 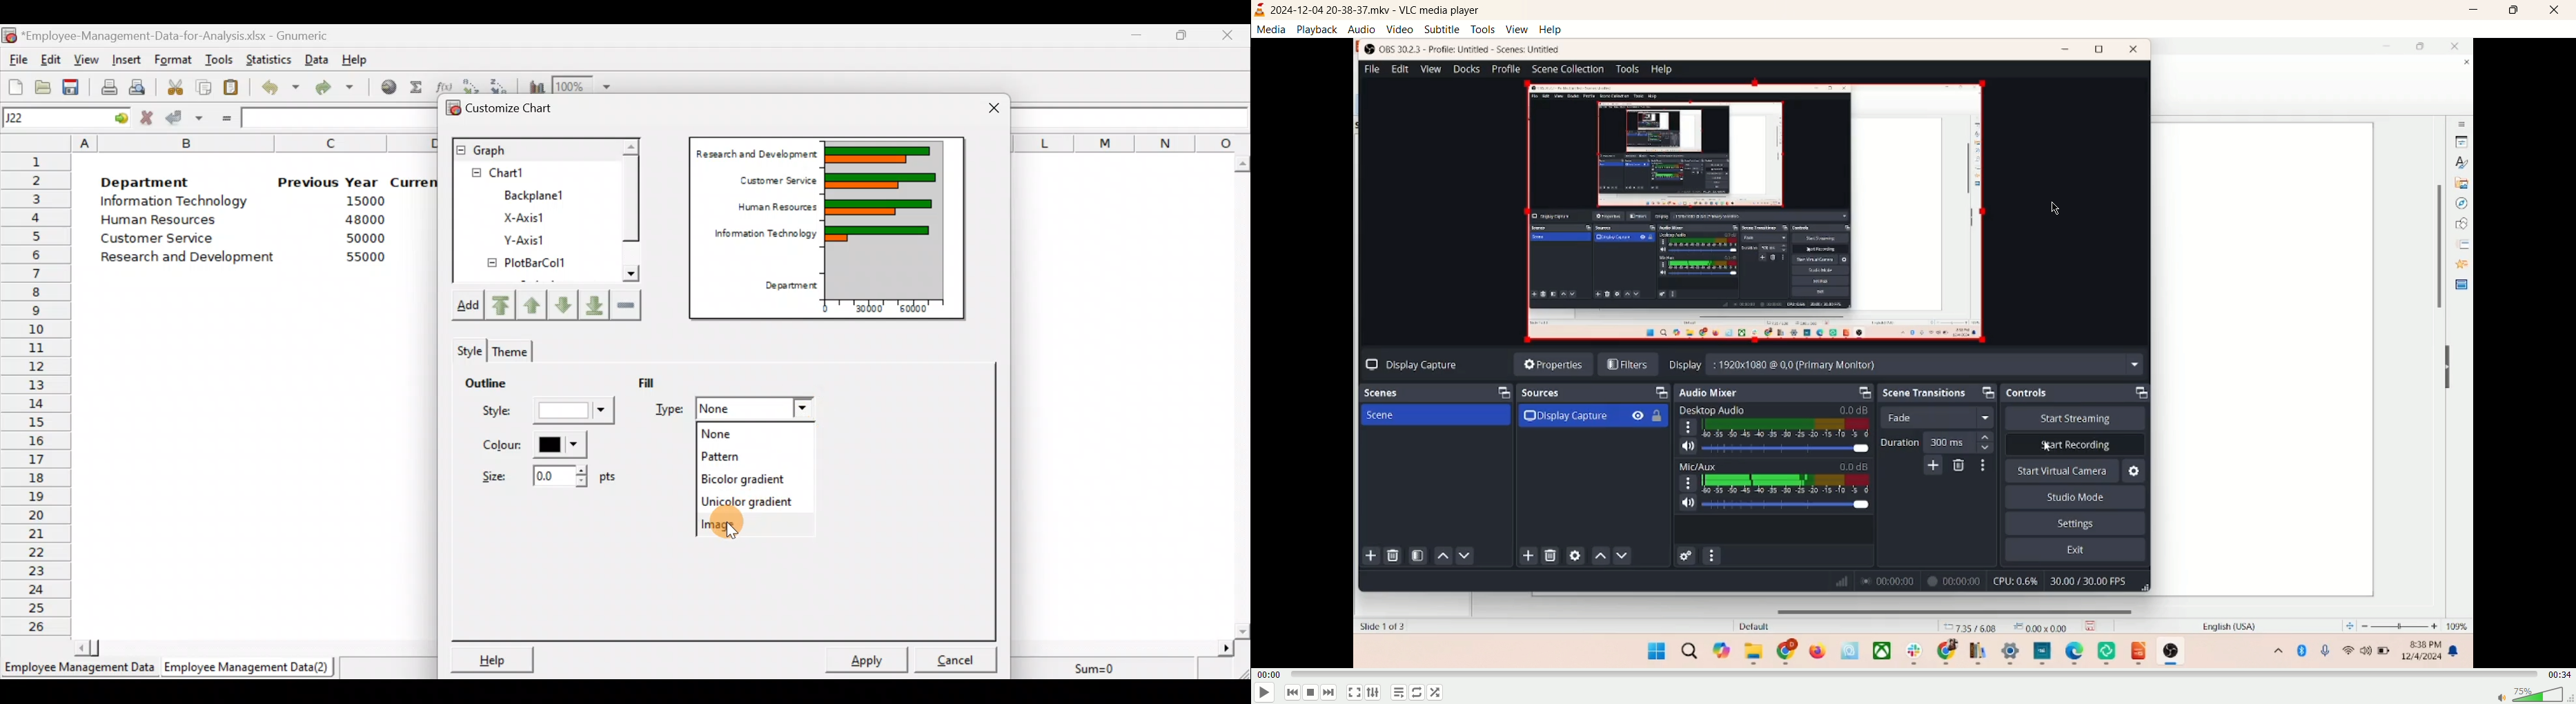 I want to click on 50000, so click(x=363, y=238).